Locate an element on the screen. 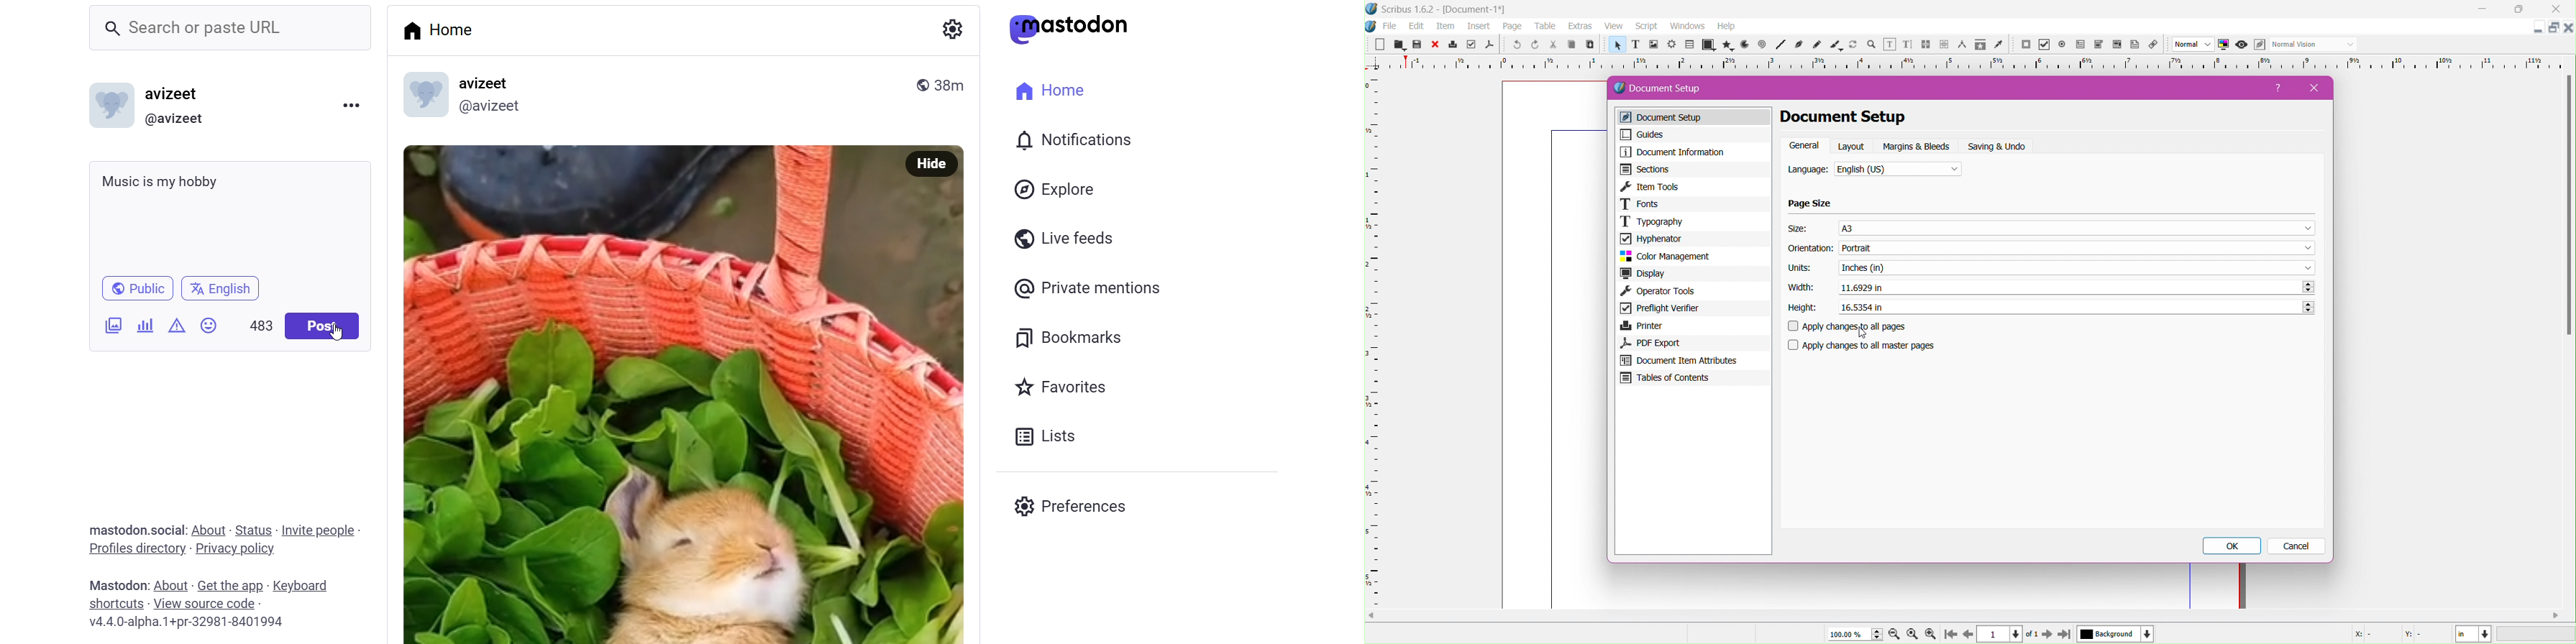 Image resolution: width=2576 pixels, height=644 pixels. progress bar is located at coordinates (2537, 635).